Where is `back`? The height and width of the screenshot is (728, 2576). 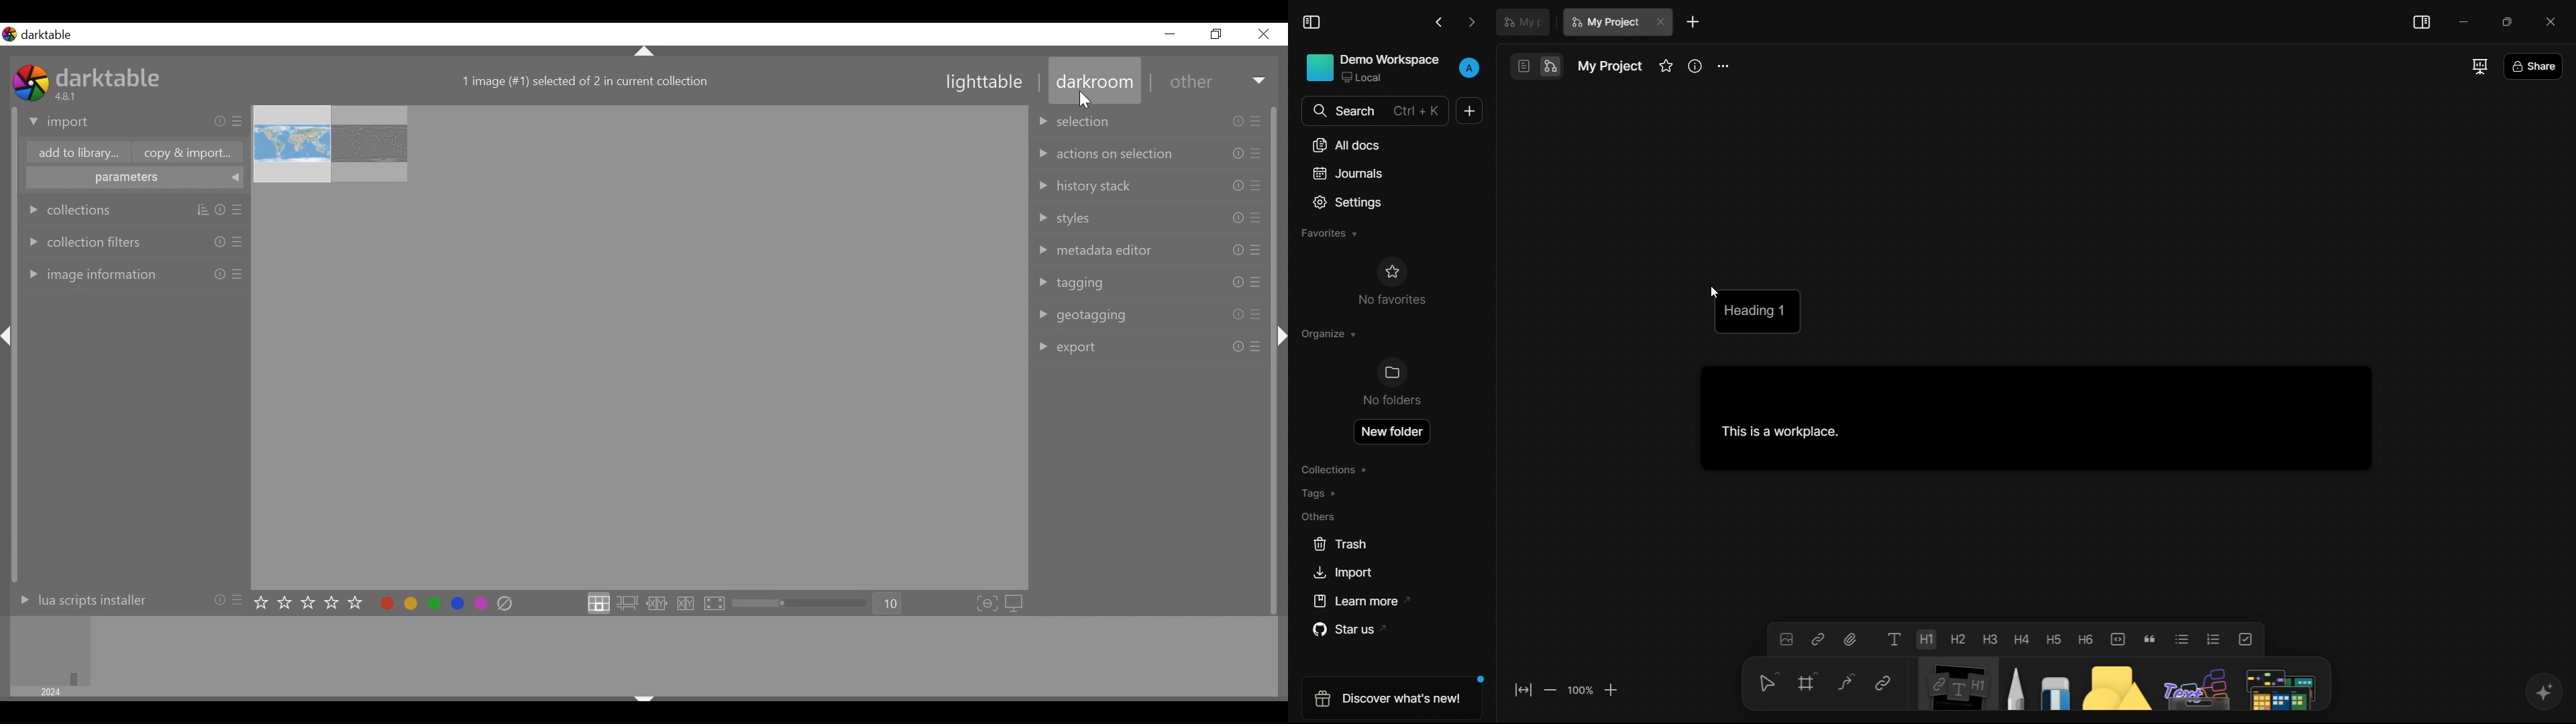
back is located at coordinates (1440, 21).